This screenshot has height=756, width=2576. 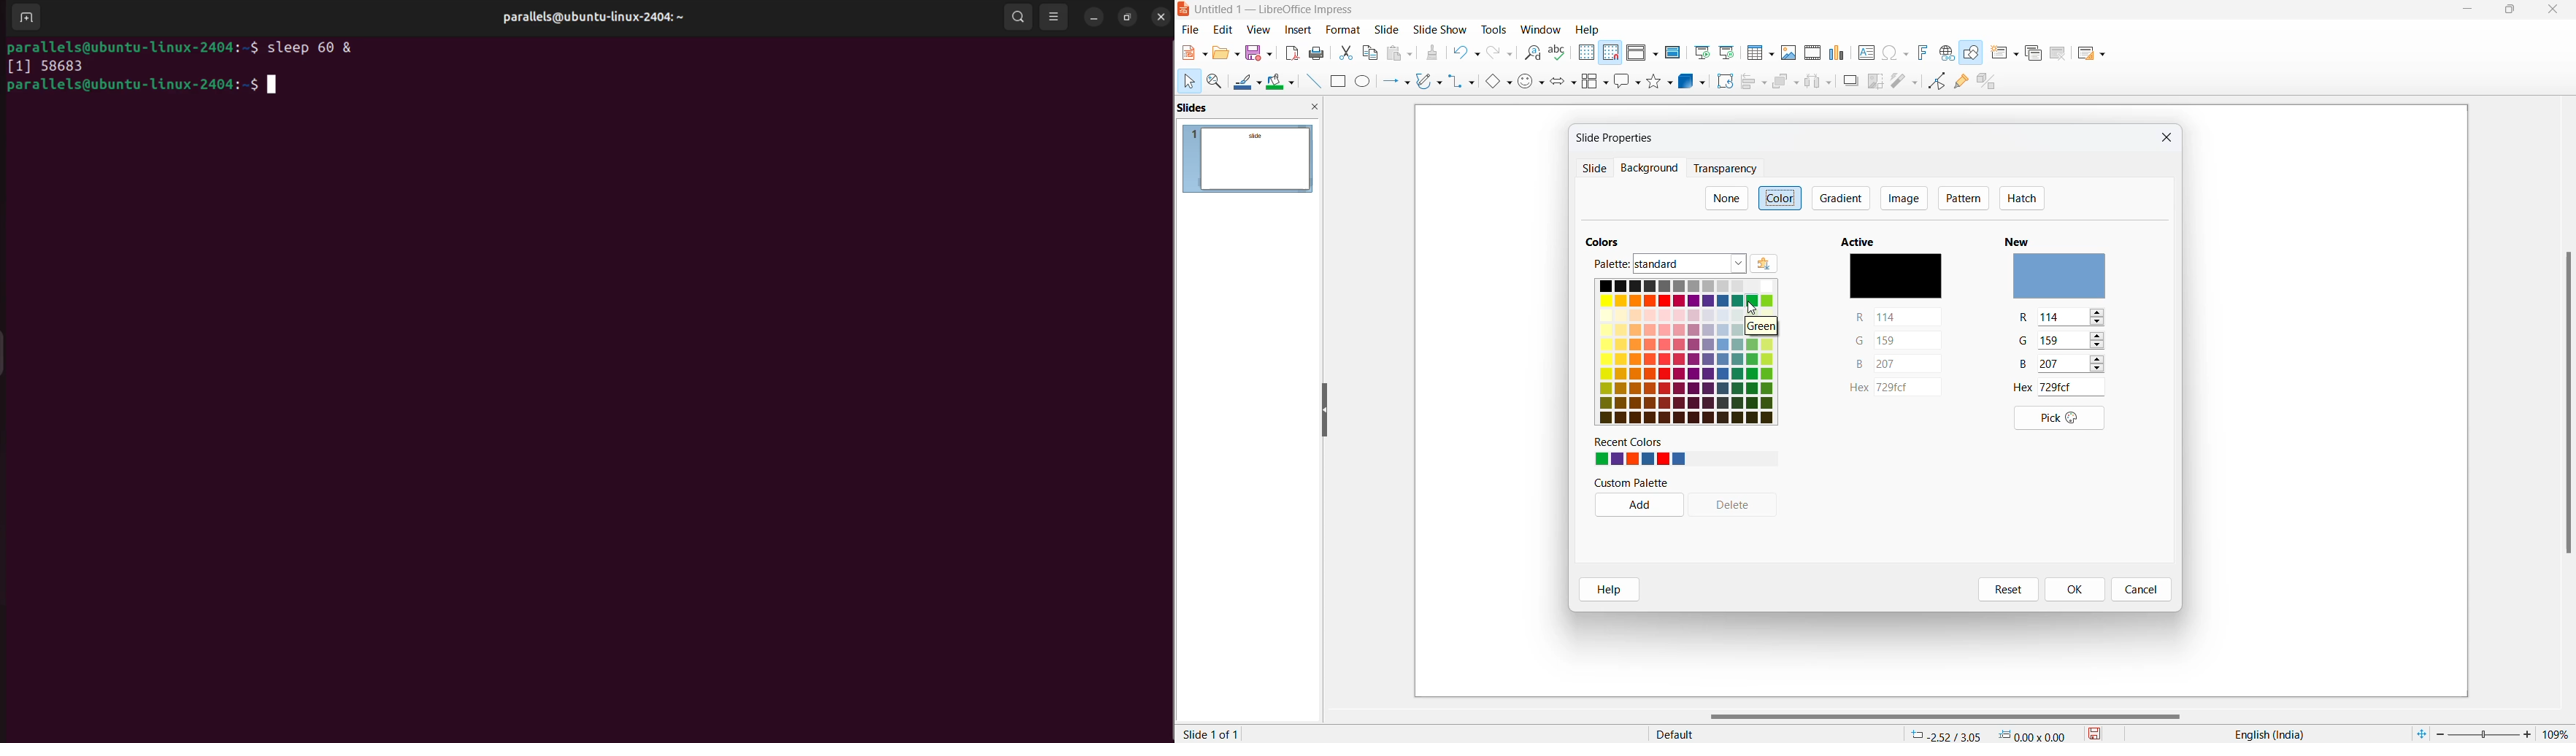 I want to click on insert, so click(x=1299, y=28).